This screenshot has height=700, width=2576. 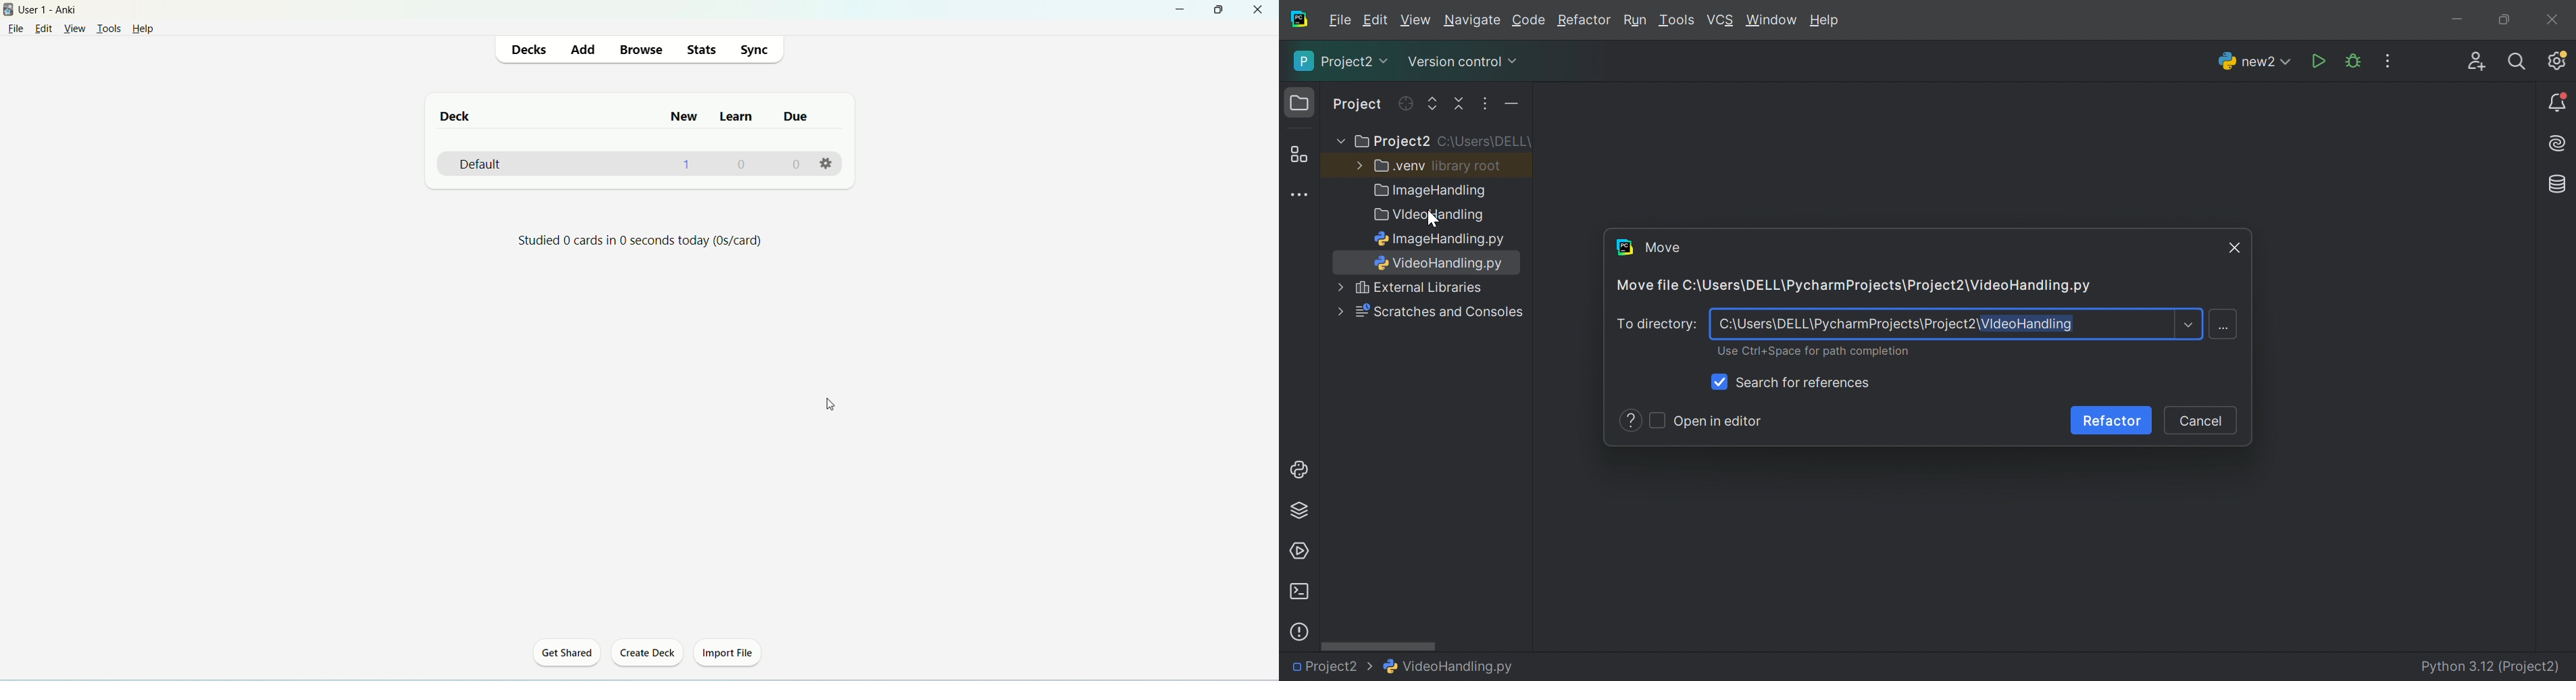 What do you see at coordinates (1772, 22) in the screenshot?
I see `Window` at bounding box center [1772, 22].